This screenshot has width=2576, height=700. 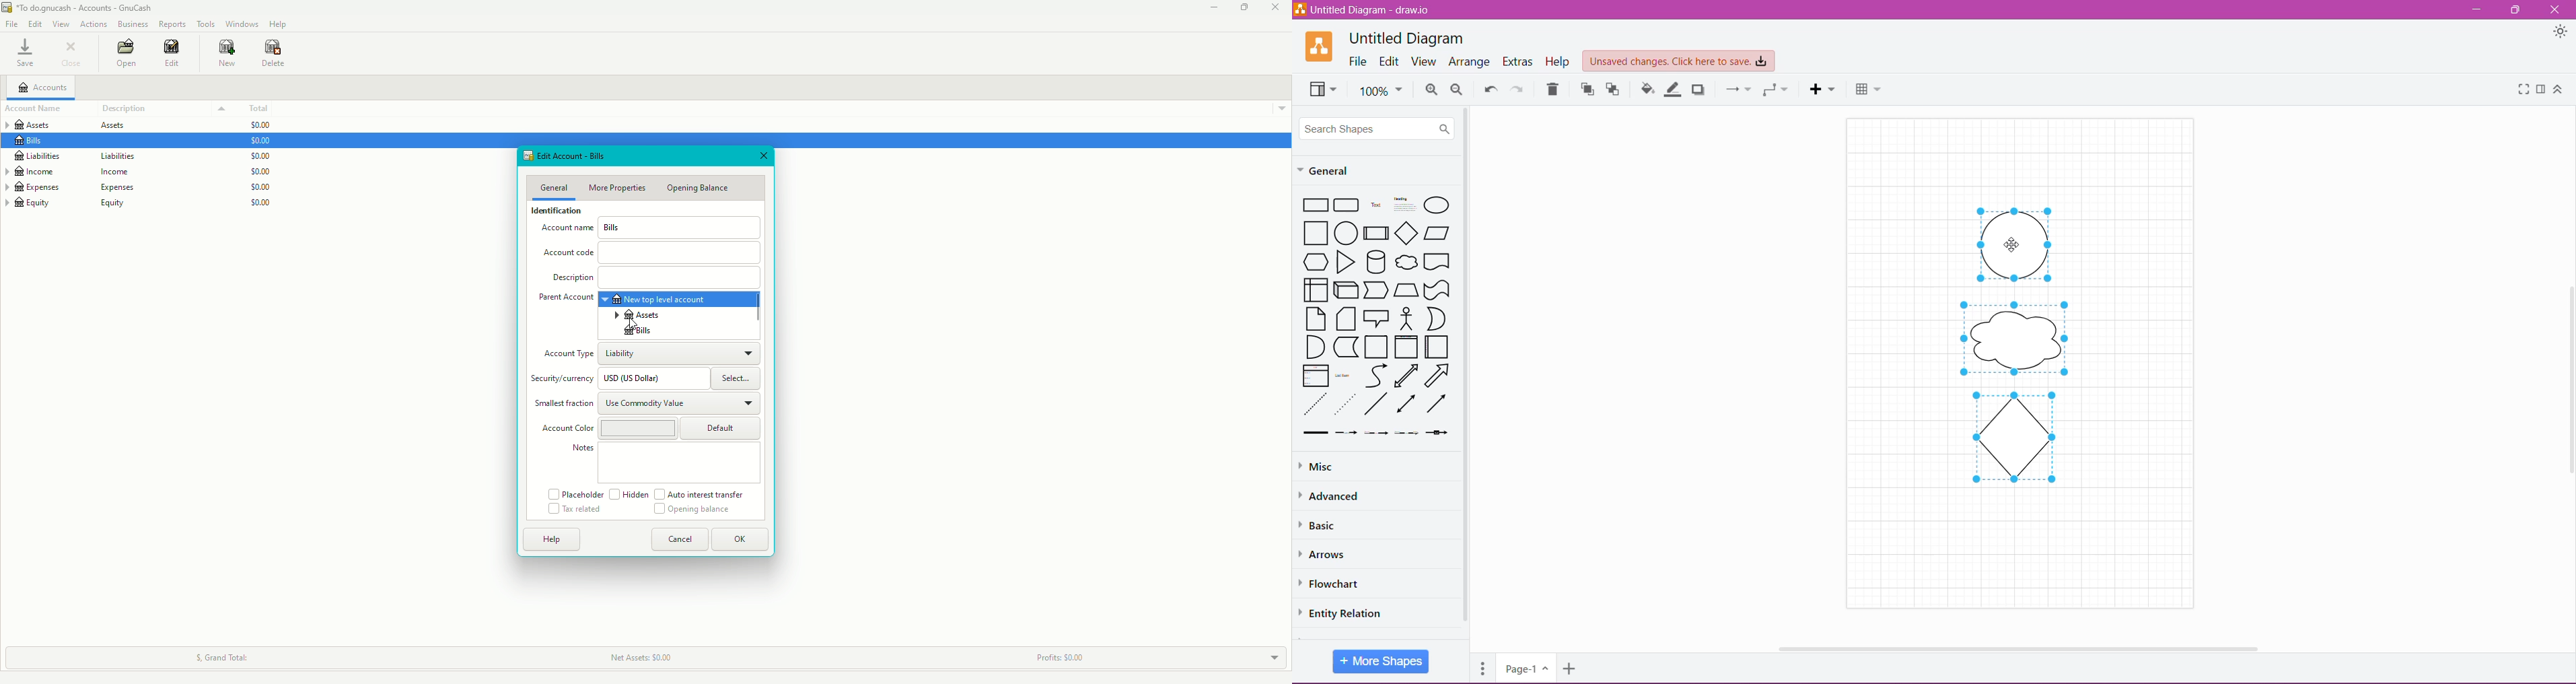 What do you see at coordinates (266, 170) in the screenshot?
I see `$0` at bounding box center [266, 170].